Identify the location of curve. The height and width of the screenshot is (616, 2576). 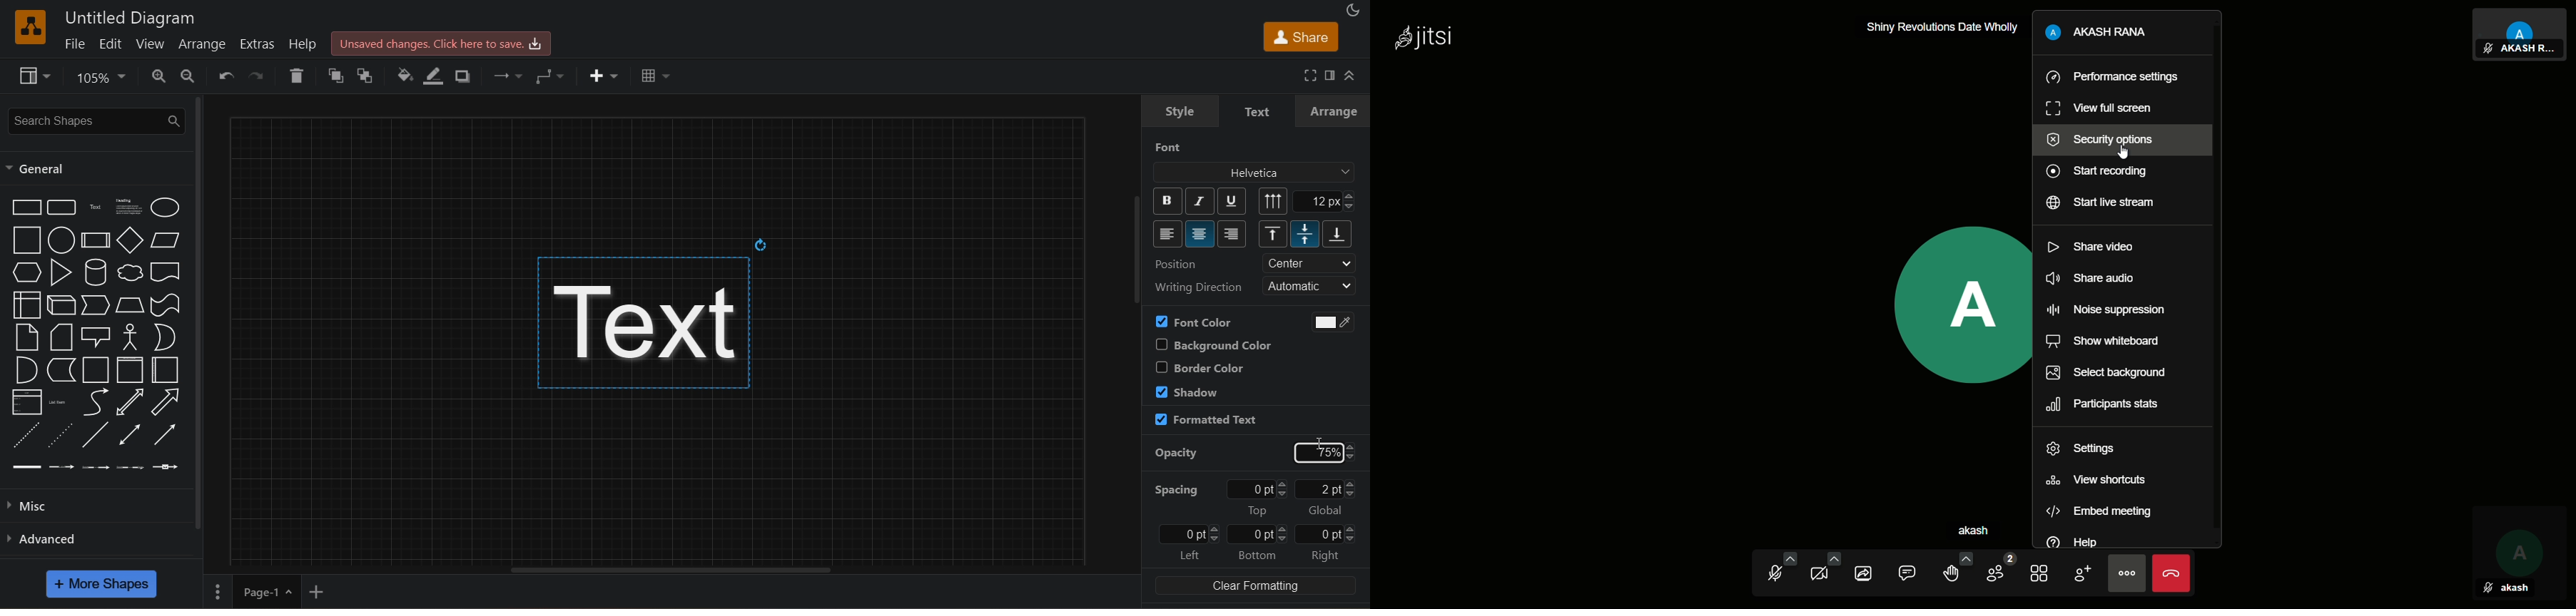
(94, 402).